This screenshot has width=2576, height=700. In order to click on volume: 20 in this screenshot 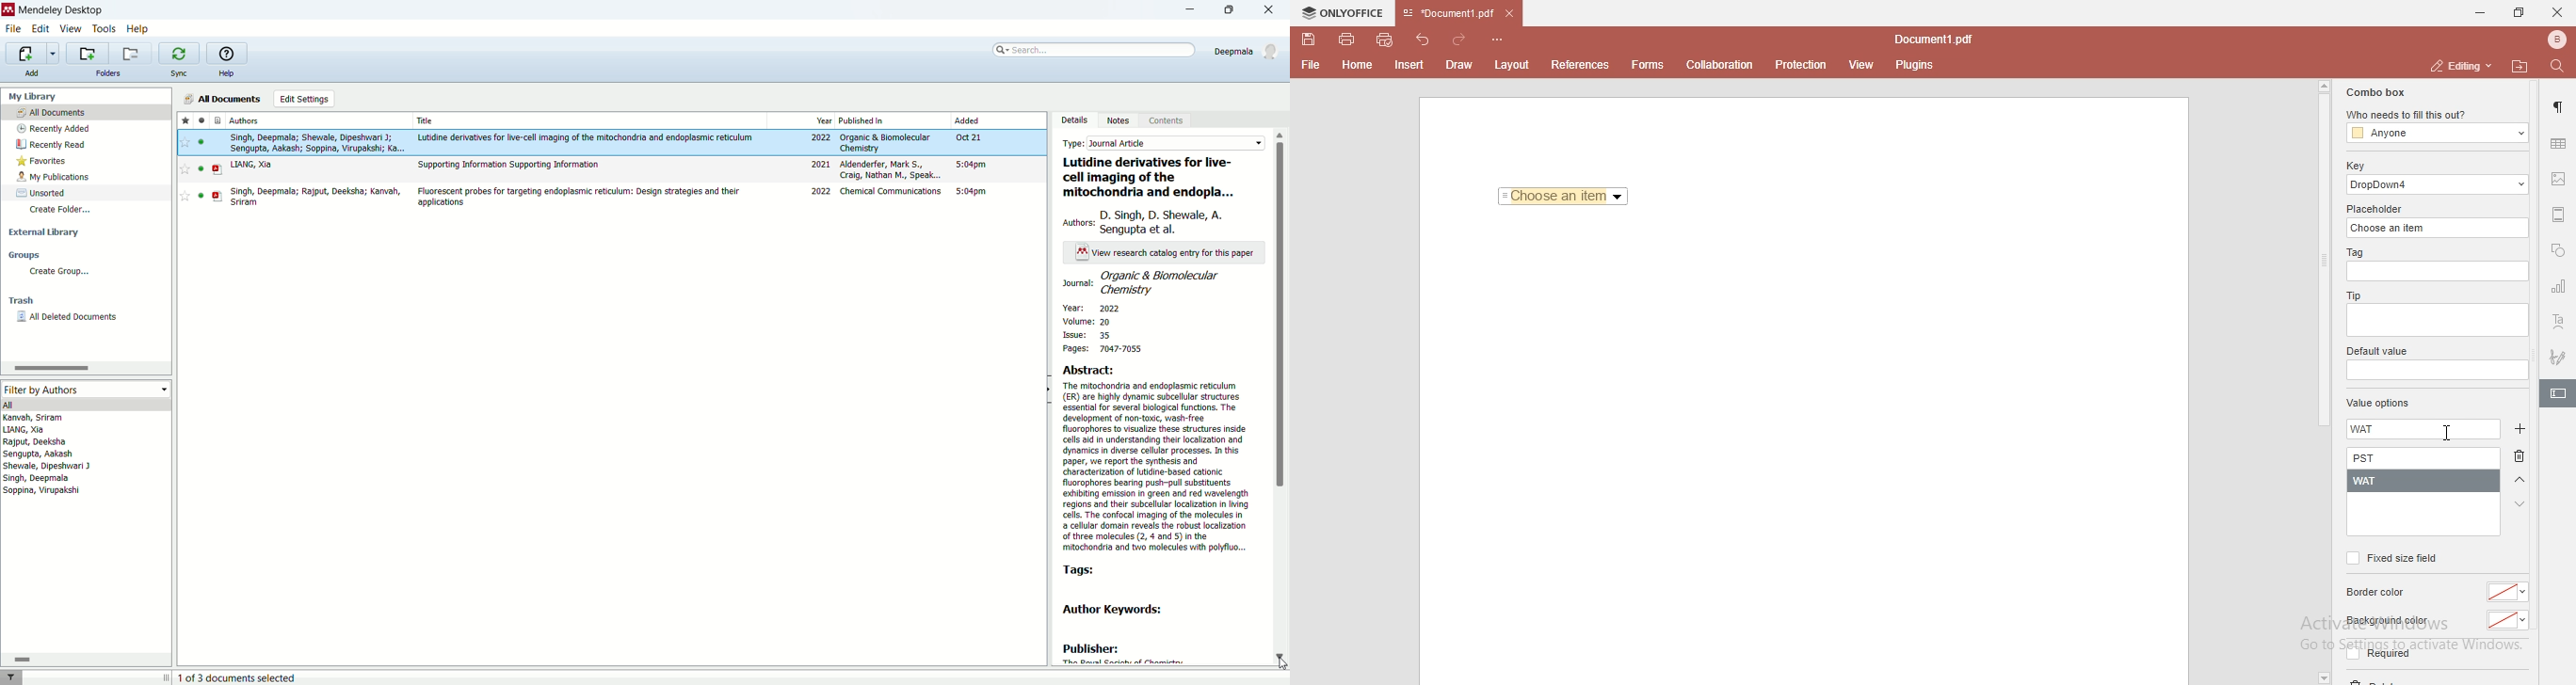, I will do `click(1105, 322)`.